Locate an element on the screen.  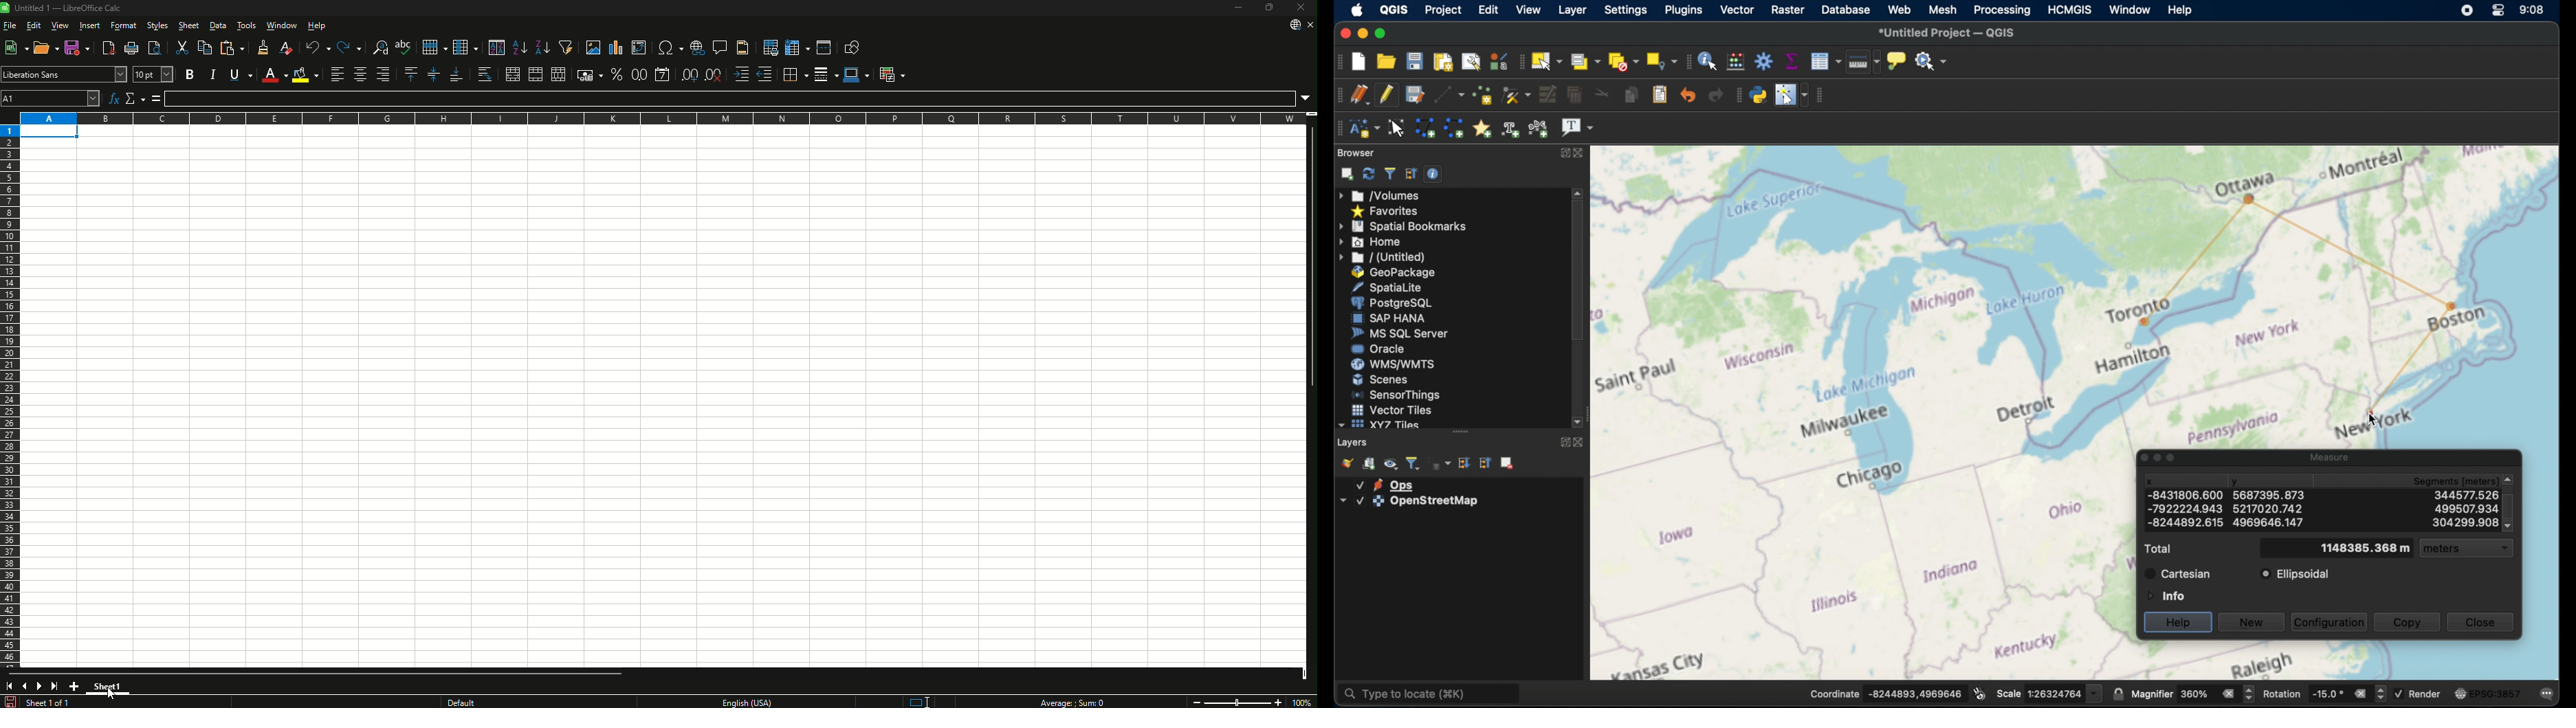
Font Color is located at coordinates (274, 75).